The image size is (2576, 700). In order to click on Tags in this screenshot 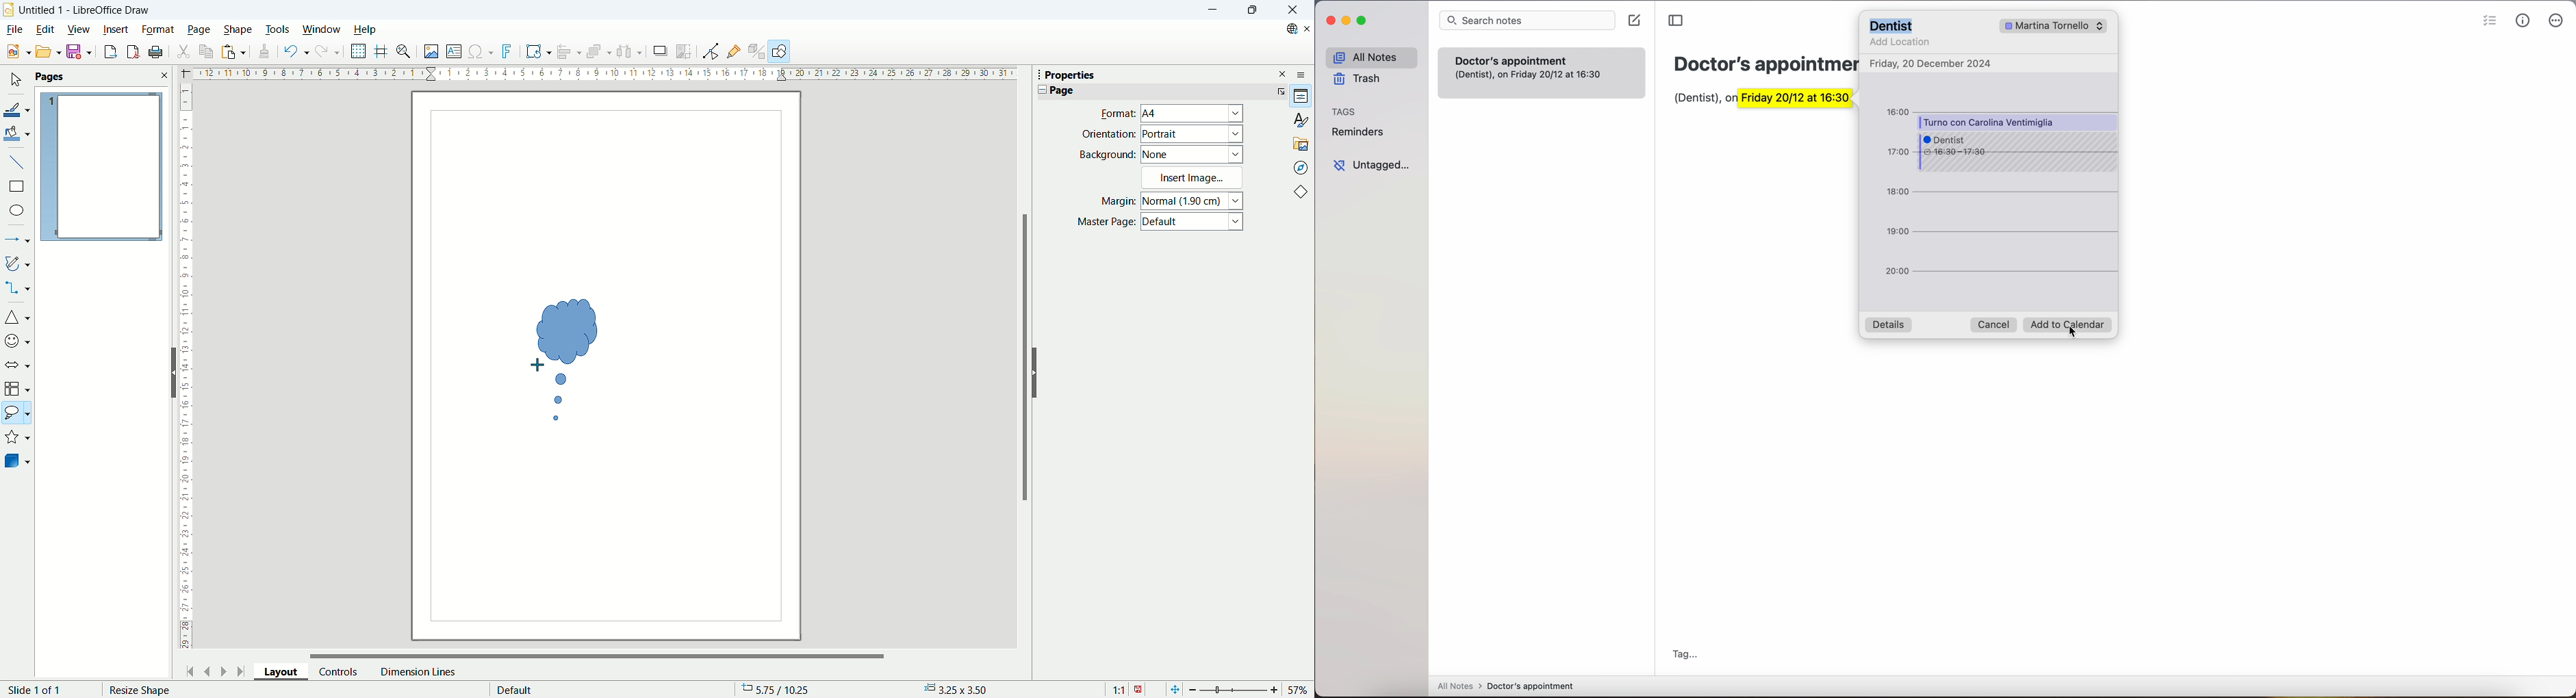, I will do `click(1345, 112)`.